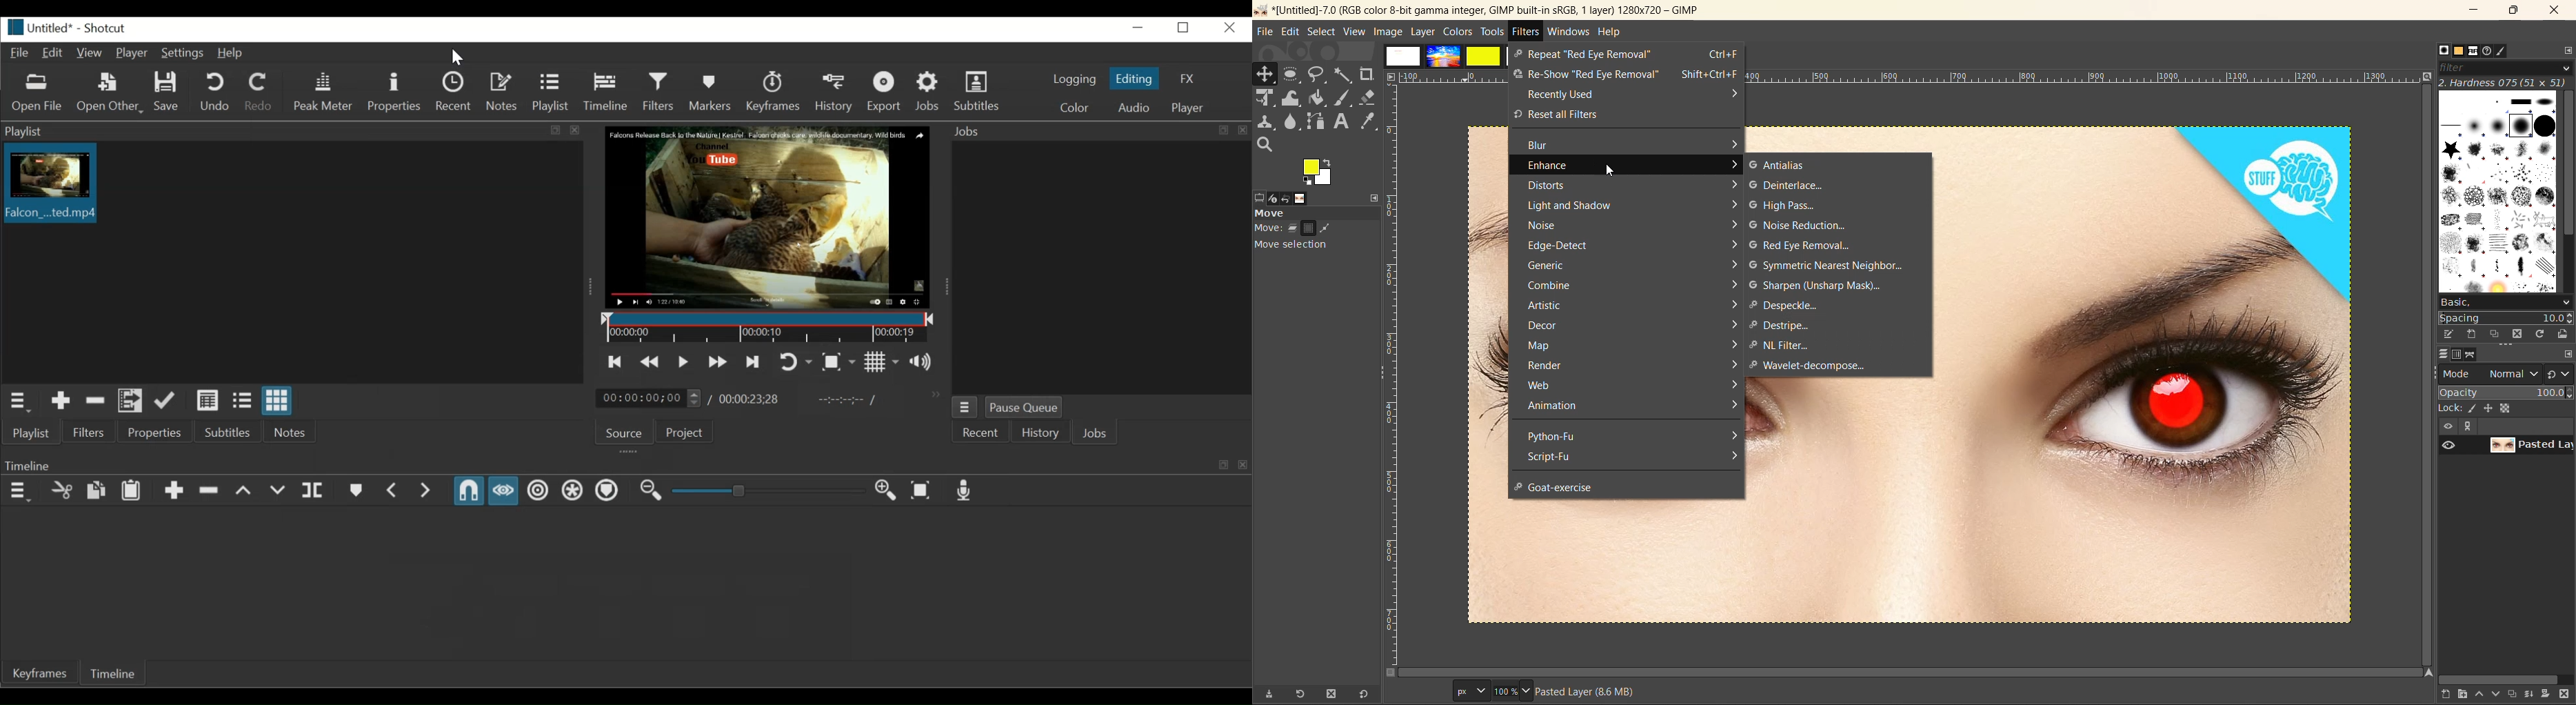  Describe the element at coordinates (129, 401) in the screenshot. I see `Add file to playlist` at that location.